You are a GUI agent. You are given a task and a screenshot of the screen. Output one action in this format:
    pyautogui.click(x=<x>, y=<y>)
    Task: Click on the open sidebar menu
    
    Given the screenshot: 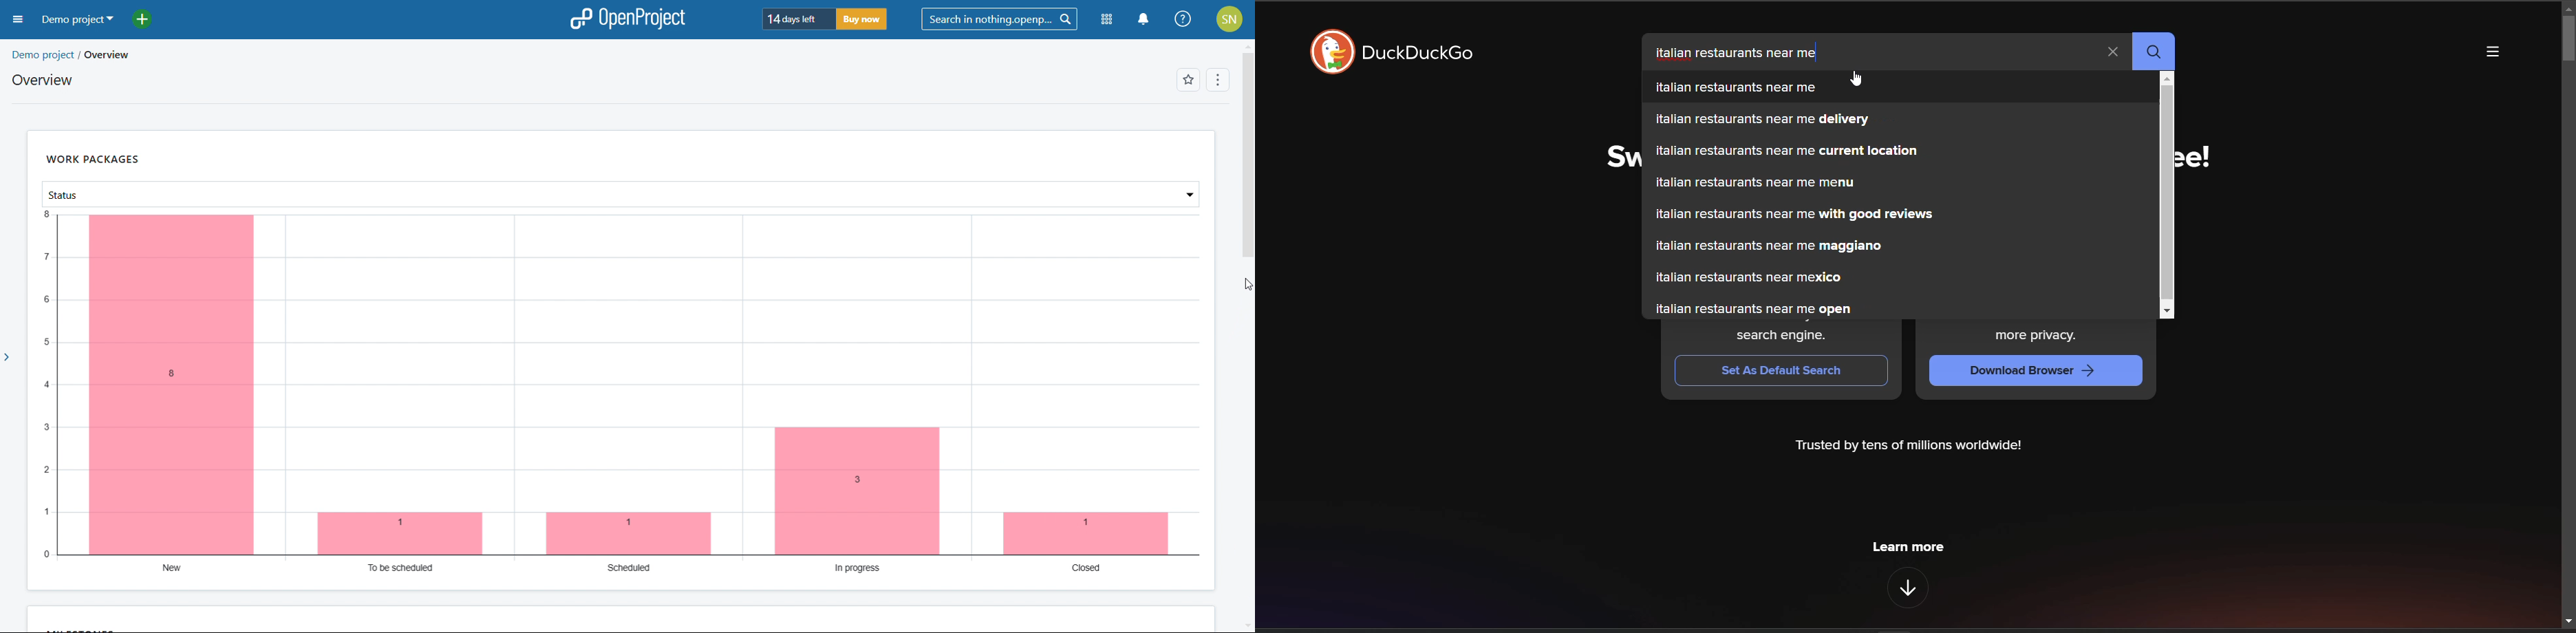 What is the action you would take?
    pyautogui.click(x=19, y=19)
    